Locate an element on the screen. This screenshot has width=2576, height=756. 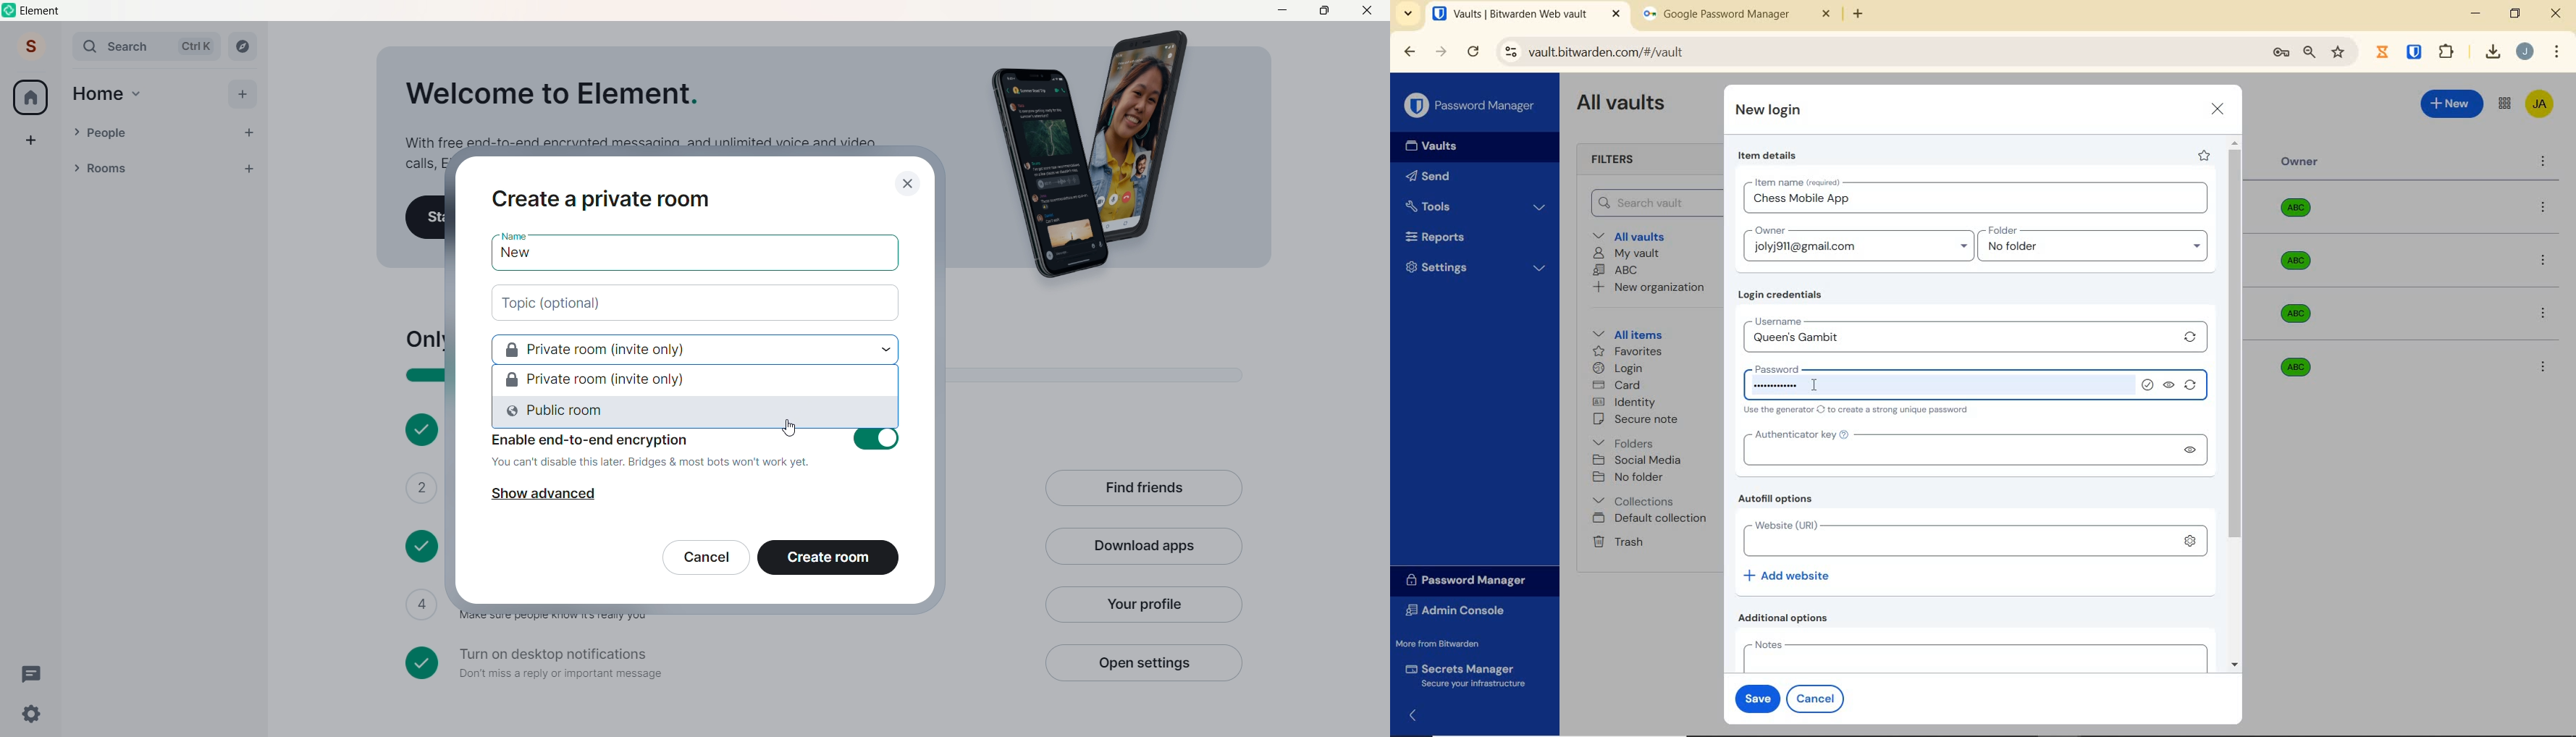
All Vaults is located at coordinates (1624, 104).